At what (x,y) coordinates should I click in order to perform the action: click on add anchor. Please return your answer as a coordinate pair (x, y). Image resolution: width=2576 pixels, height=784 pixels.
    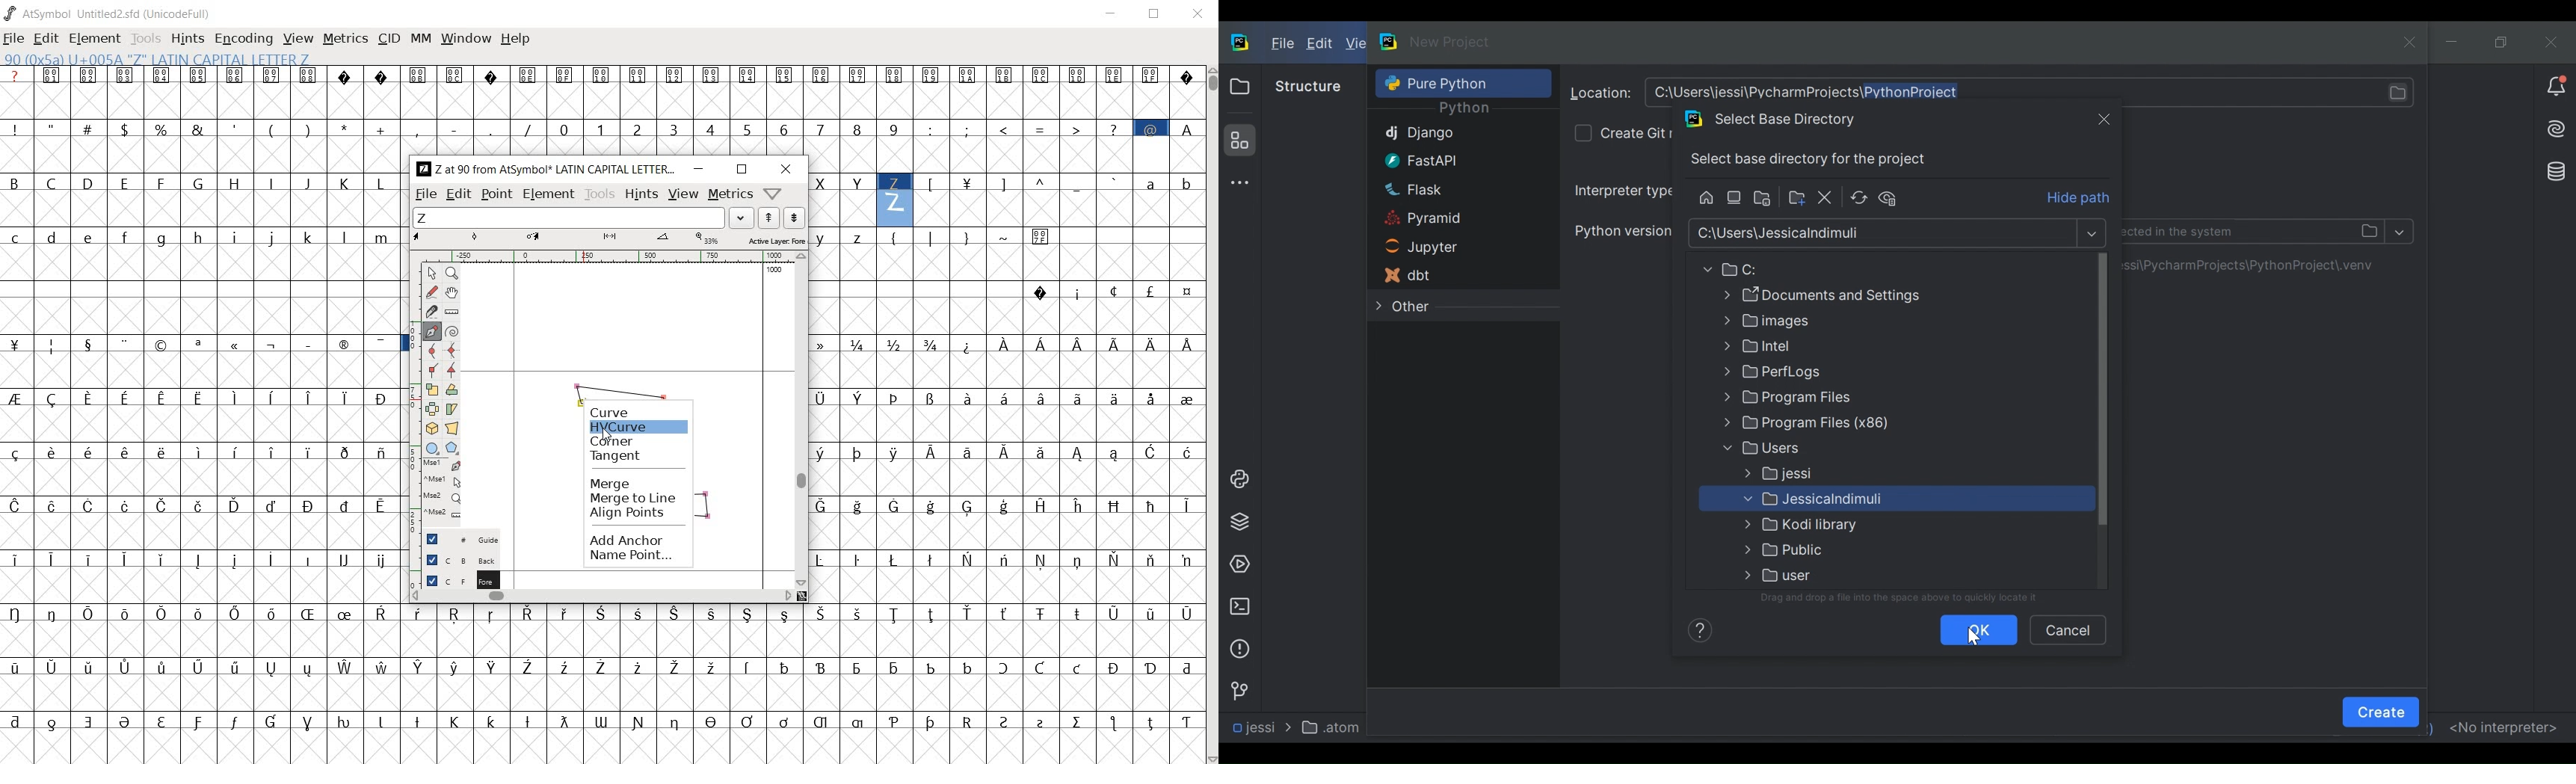
    Looking at the image, I should click on (627, 539).